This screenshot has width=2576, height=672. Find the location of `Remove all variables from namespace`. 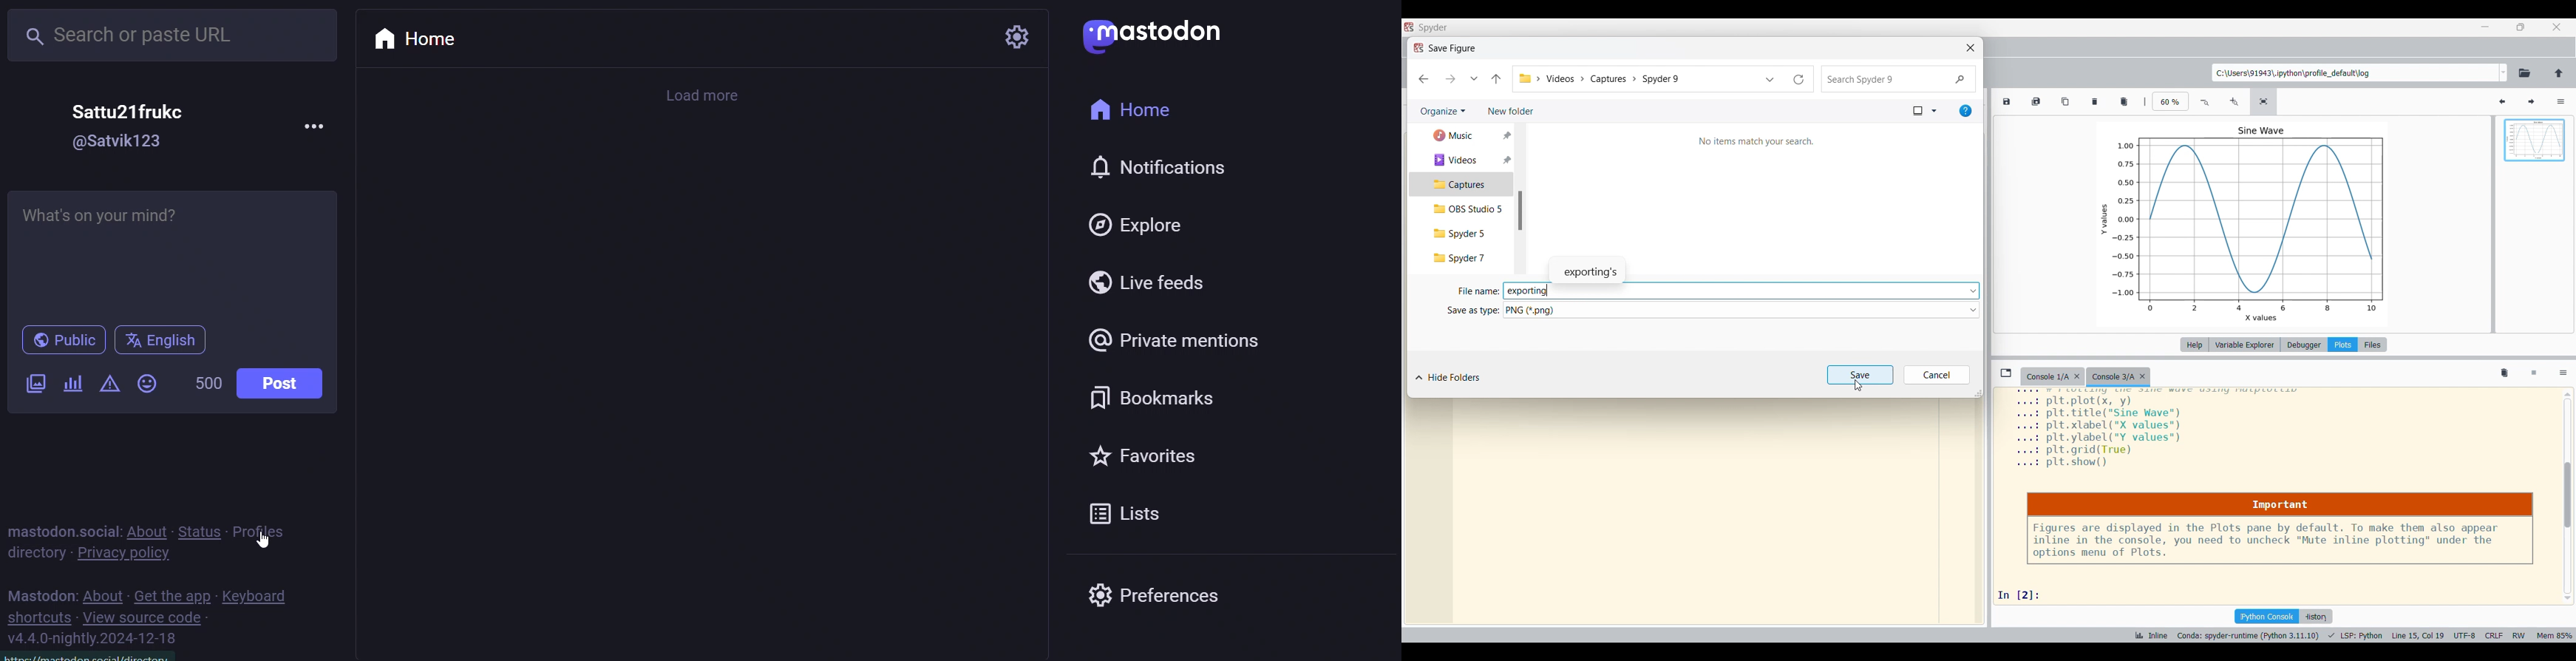

Remove all variables from namespace is located at coordinates (2505, 374).